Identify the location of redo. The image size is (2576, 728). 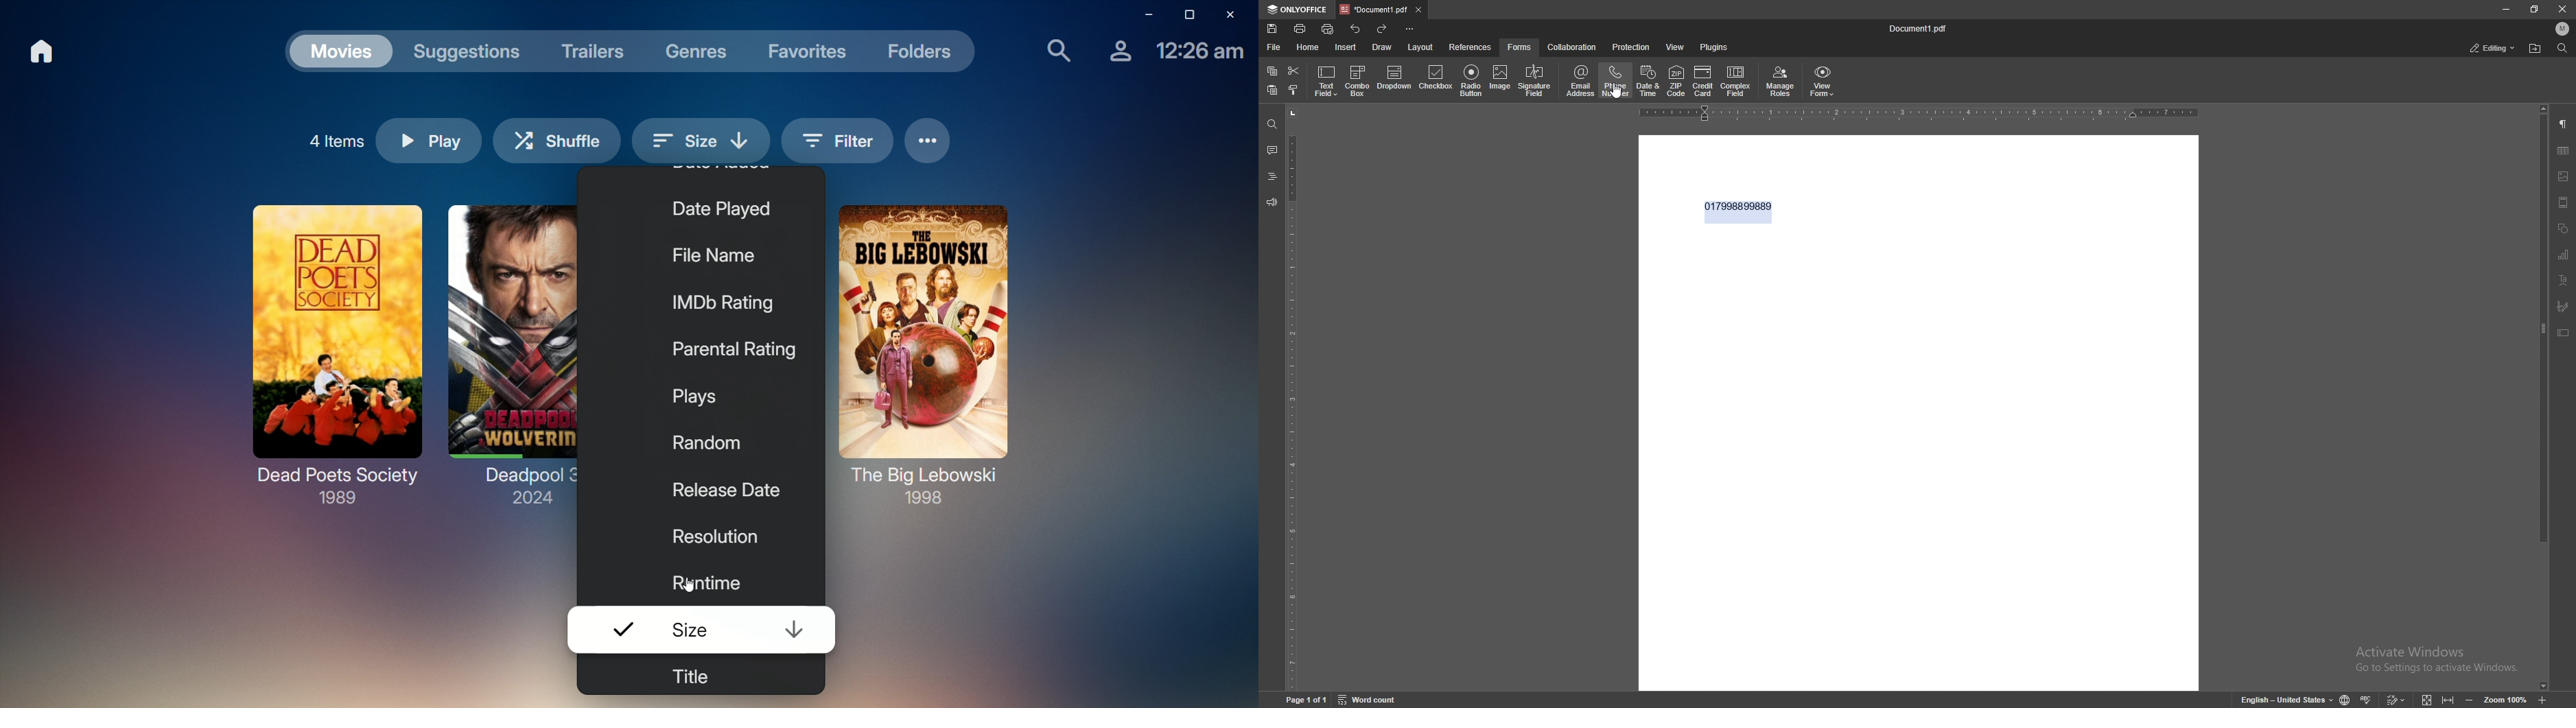
(1382, 29).